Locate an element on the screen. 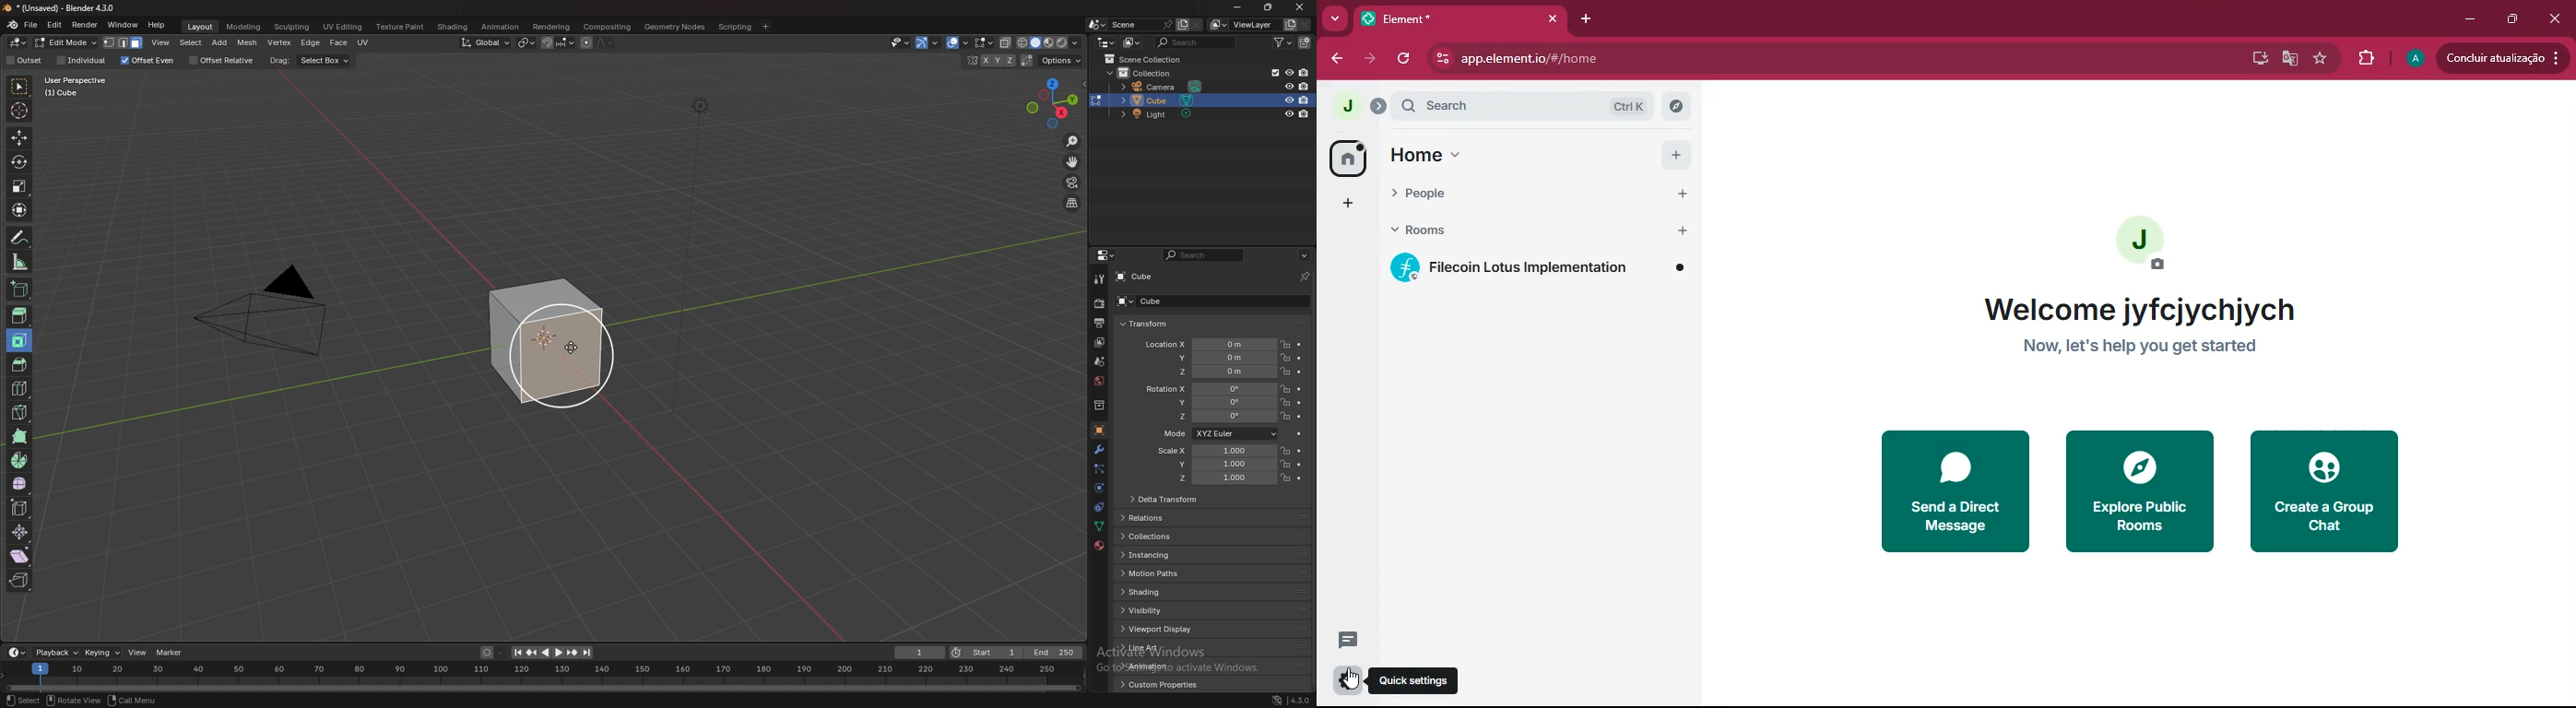  shading is located at coordinates (454, 26).